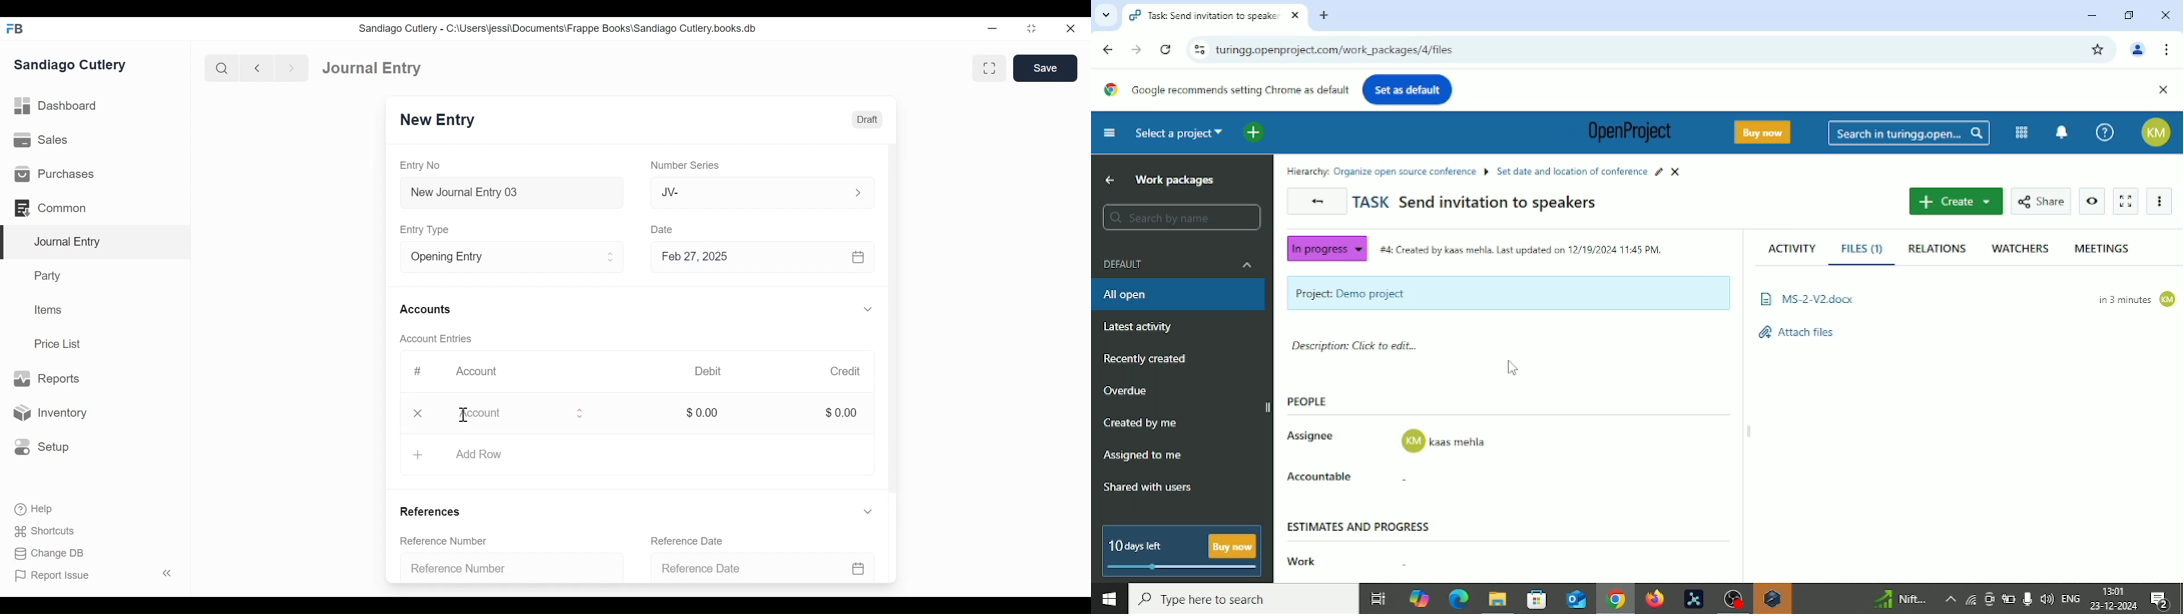  Describe the element at coordinates (580, 413) in the screenshot. I see `Expand` at that location.